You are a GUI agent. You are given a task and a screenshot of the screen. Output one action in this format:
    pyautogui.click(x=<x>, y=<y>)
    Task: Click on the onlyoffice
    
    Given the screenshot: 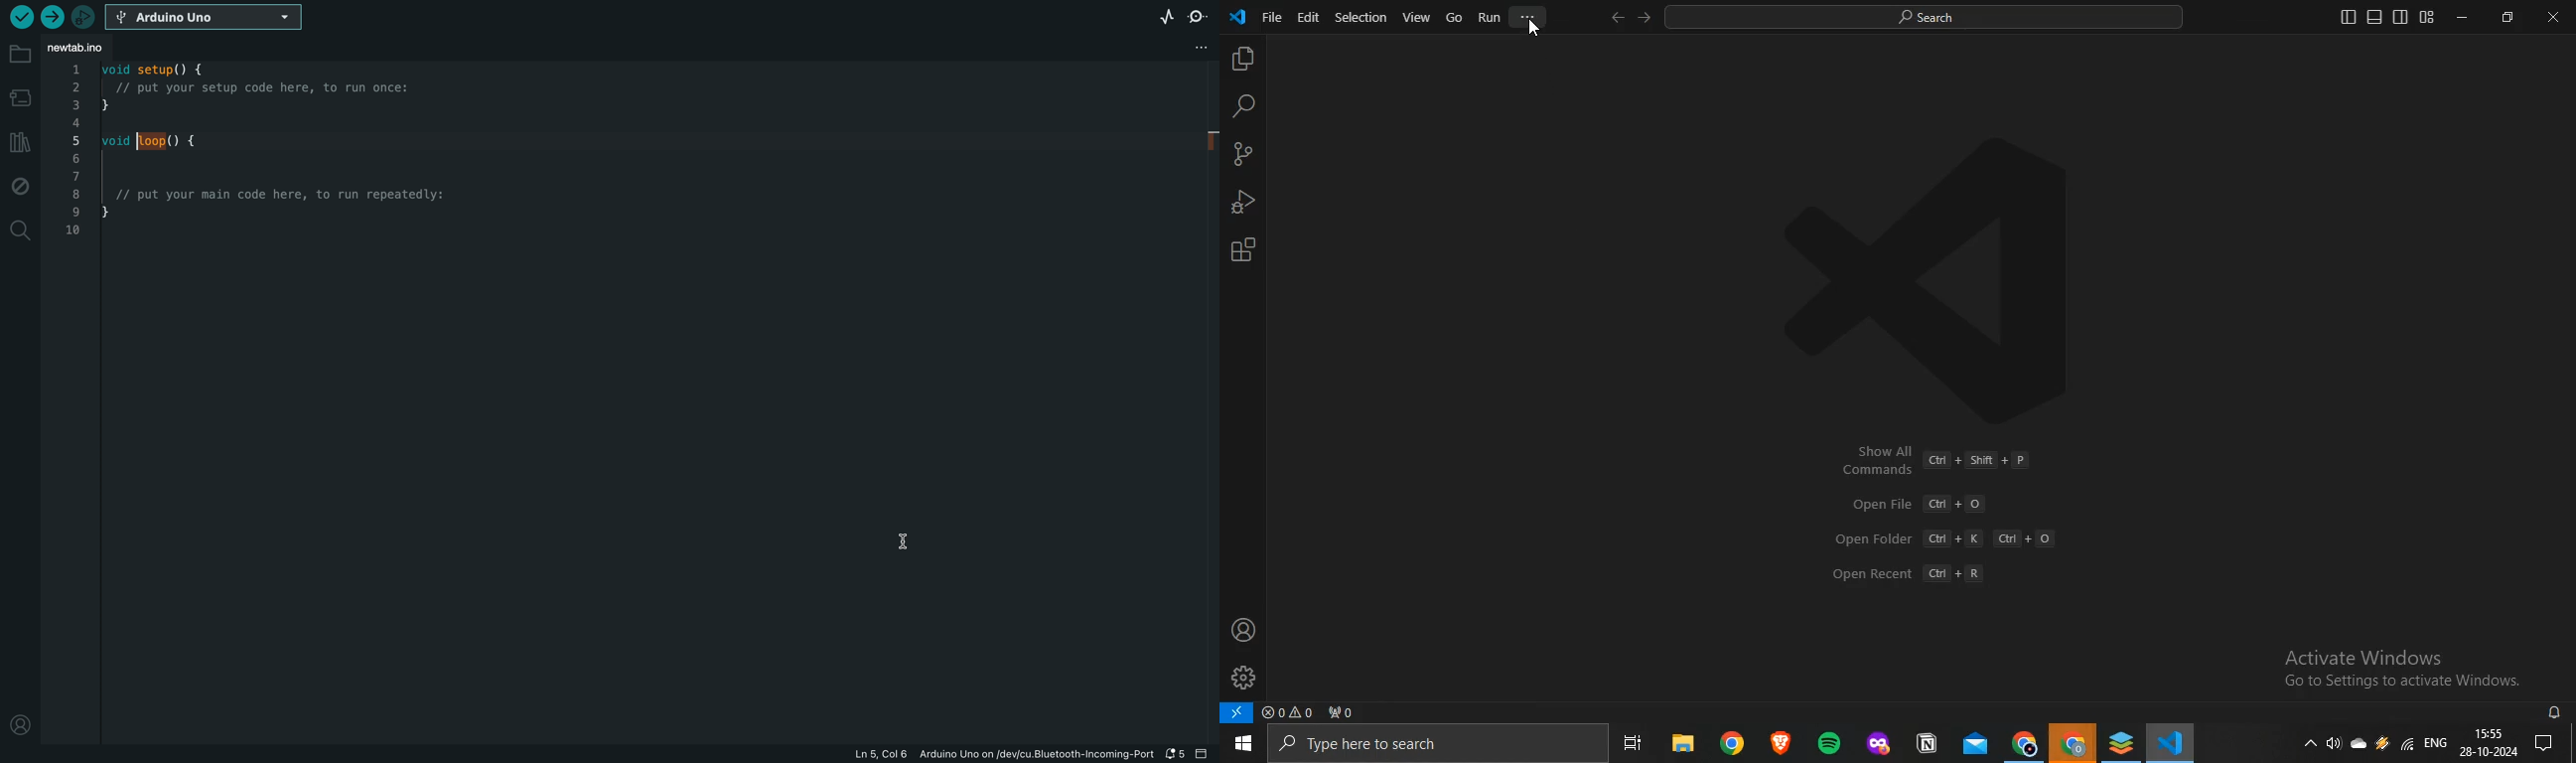 What is the action you would take?
    pyautogui.click(x=2119, y=742)
    